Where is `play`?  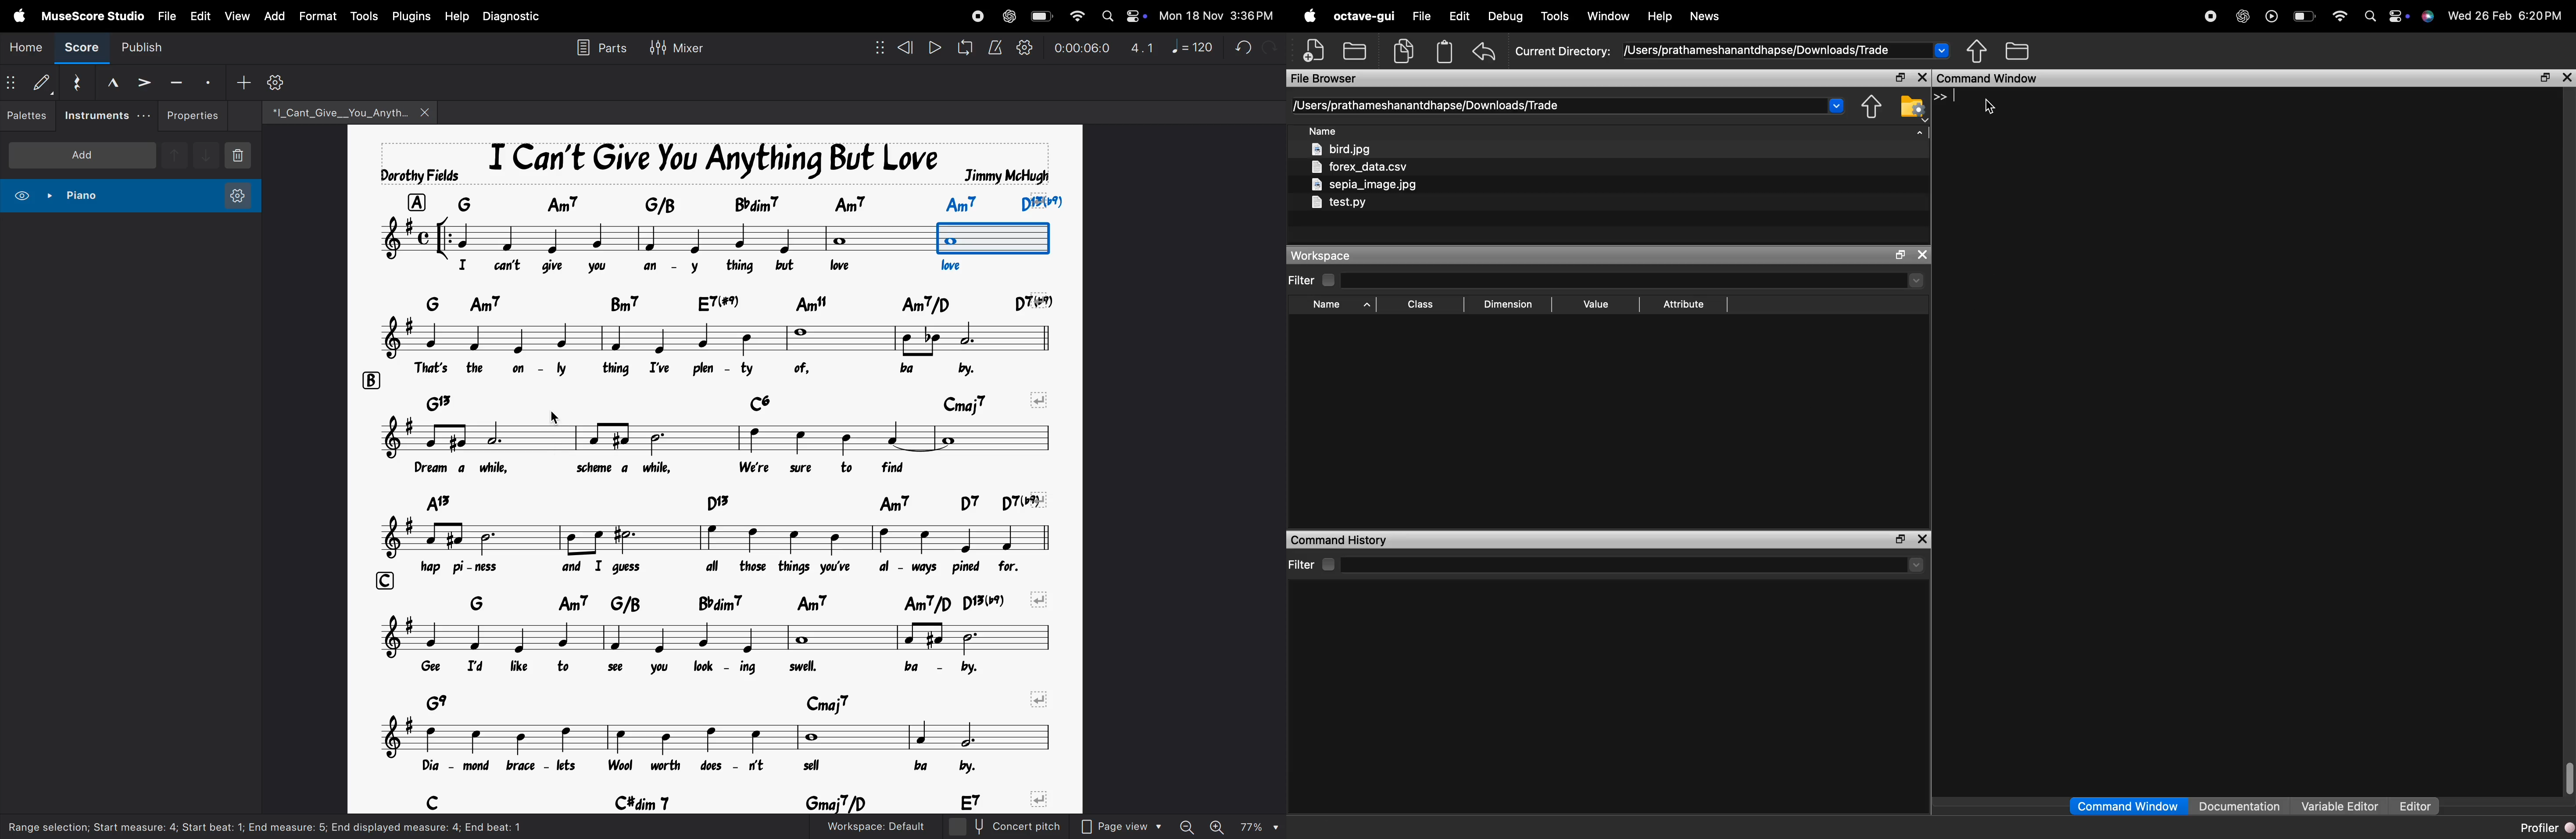 play is located at coordinates (935, 47).